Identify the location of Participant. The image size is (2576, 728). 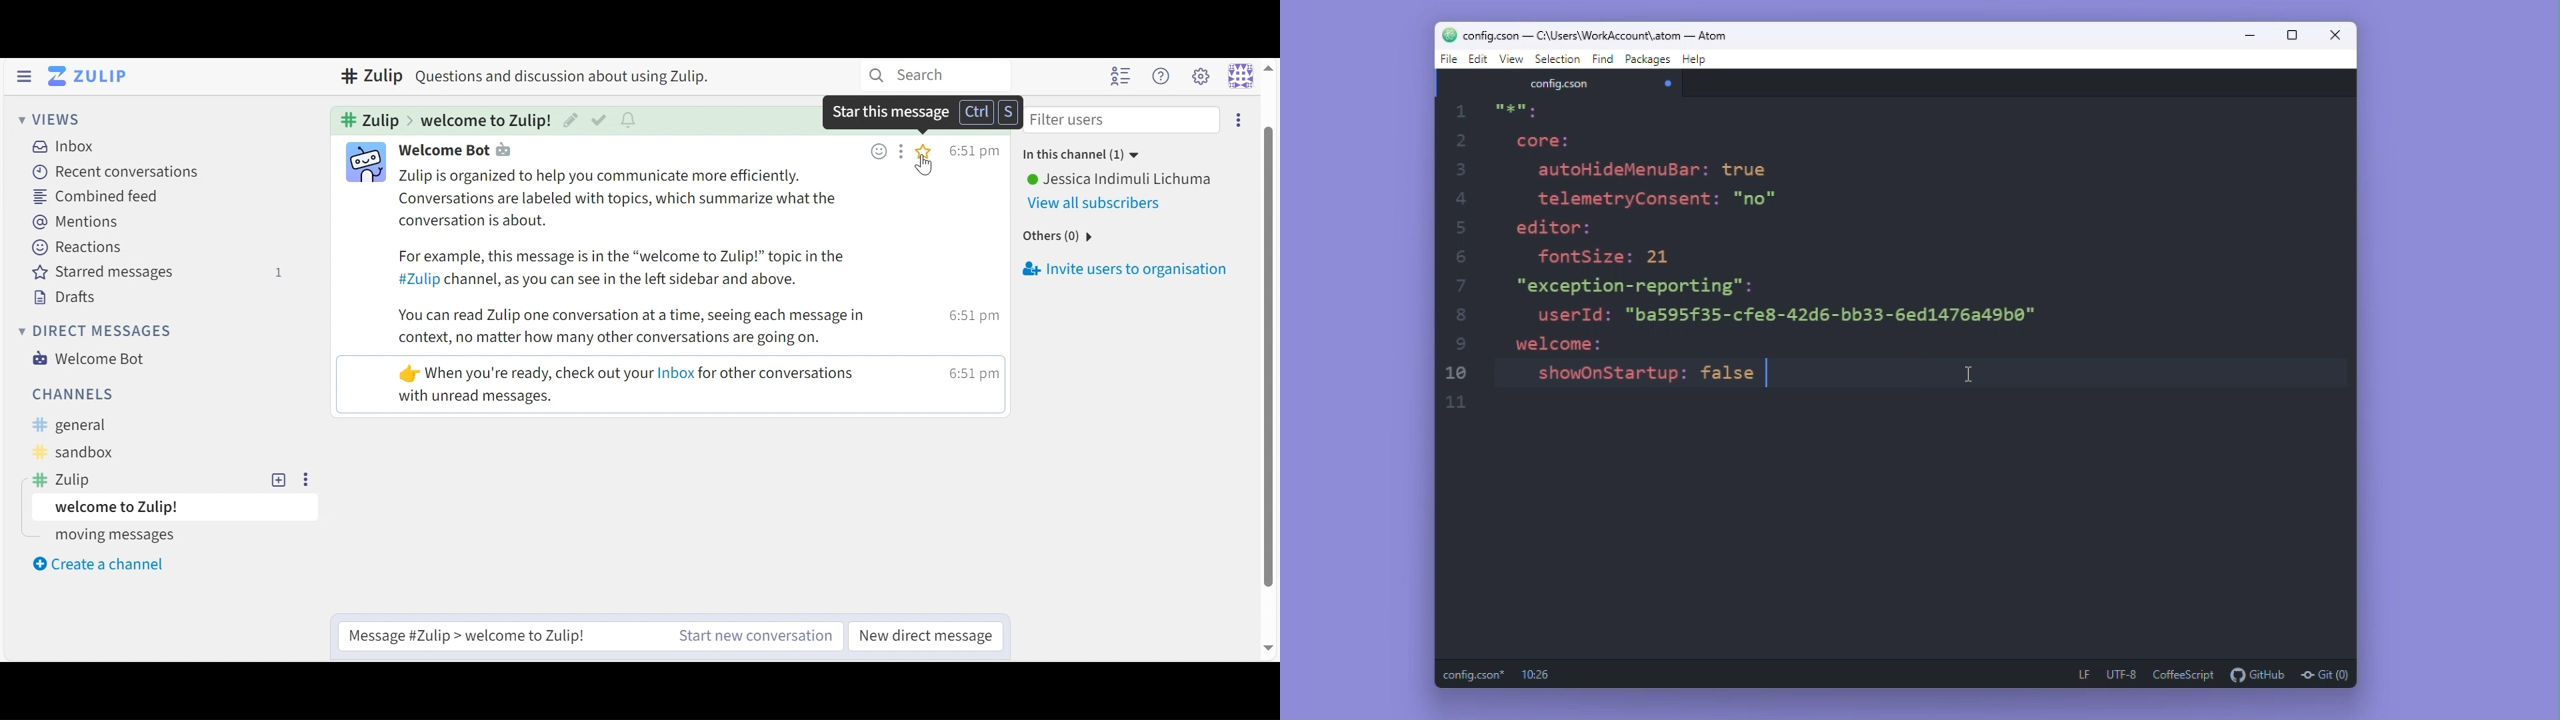
(462, 150).